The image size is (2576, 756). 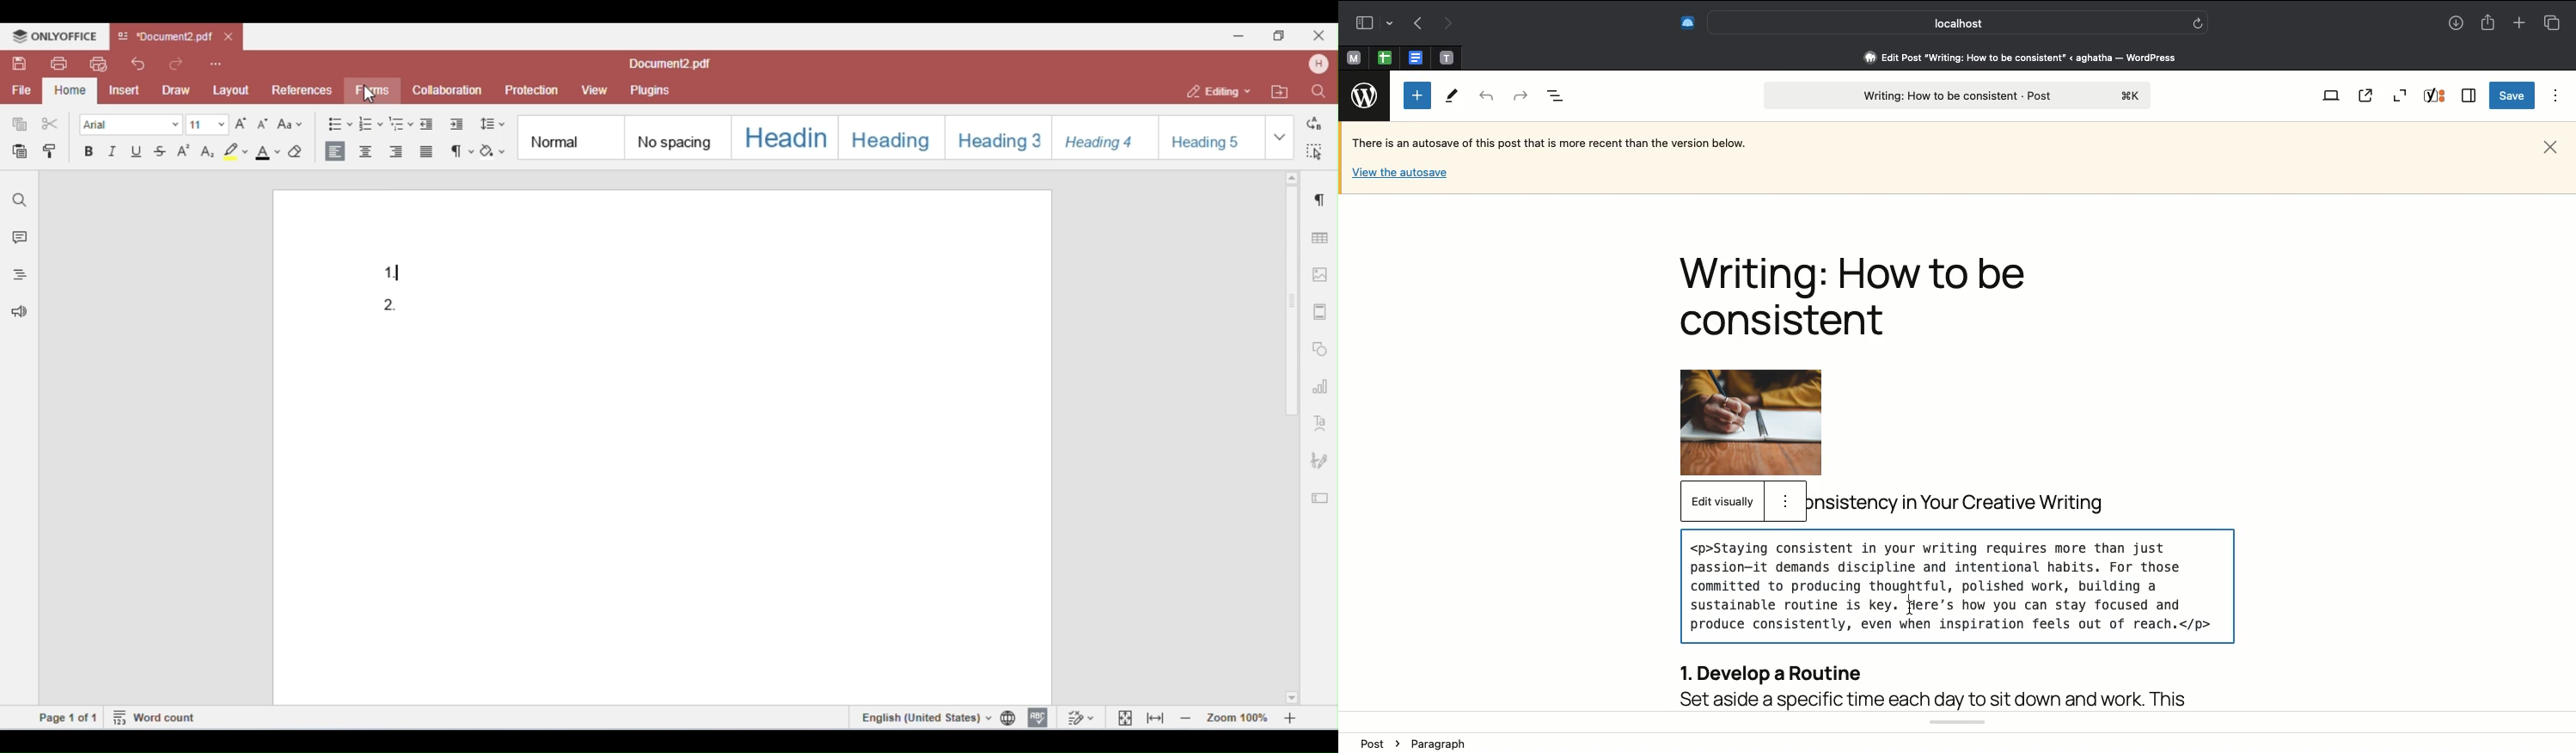 I want to click on pinned tab, so click(x=1352, y=56).